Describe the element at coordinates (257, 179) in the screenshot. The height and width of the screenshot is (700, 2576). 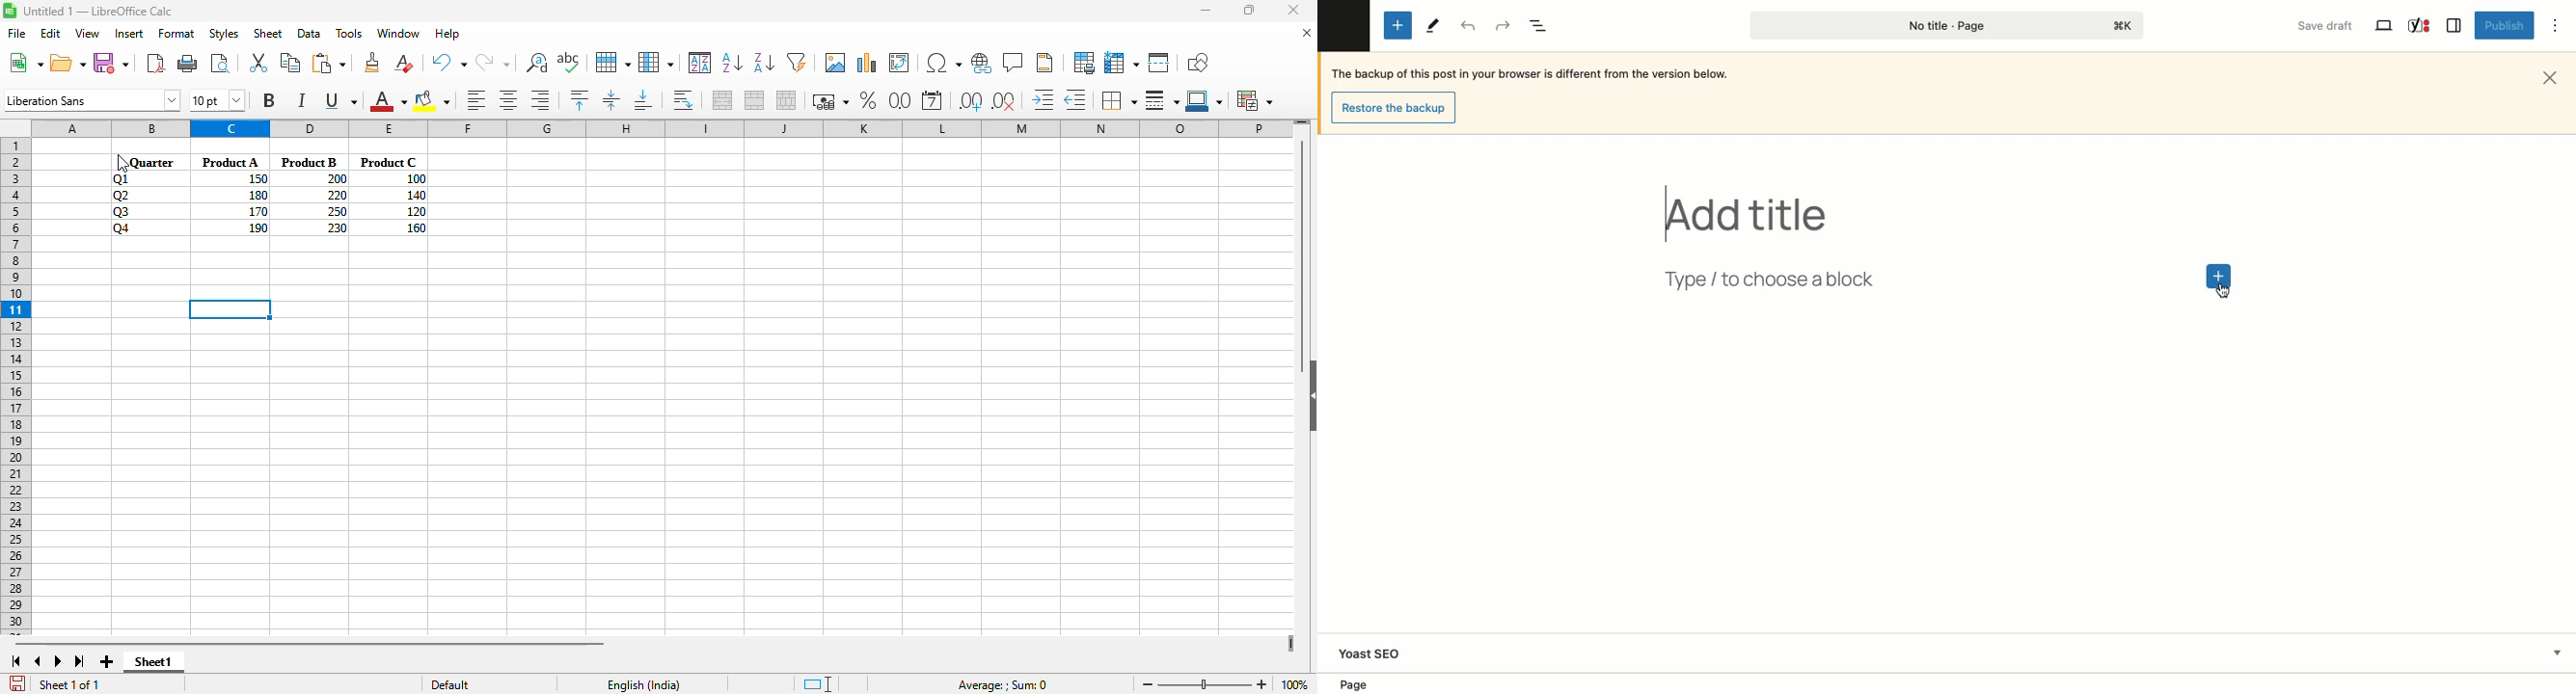
I see `150` at that location.